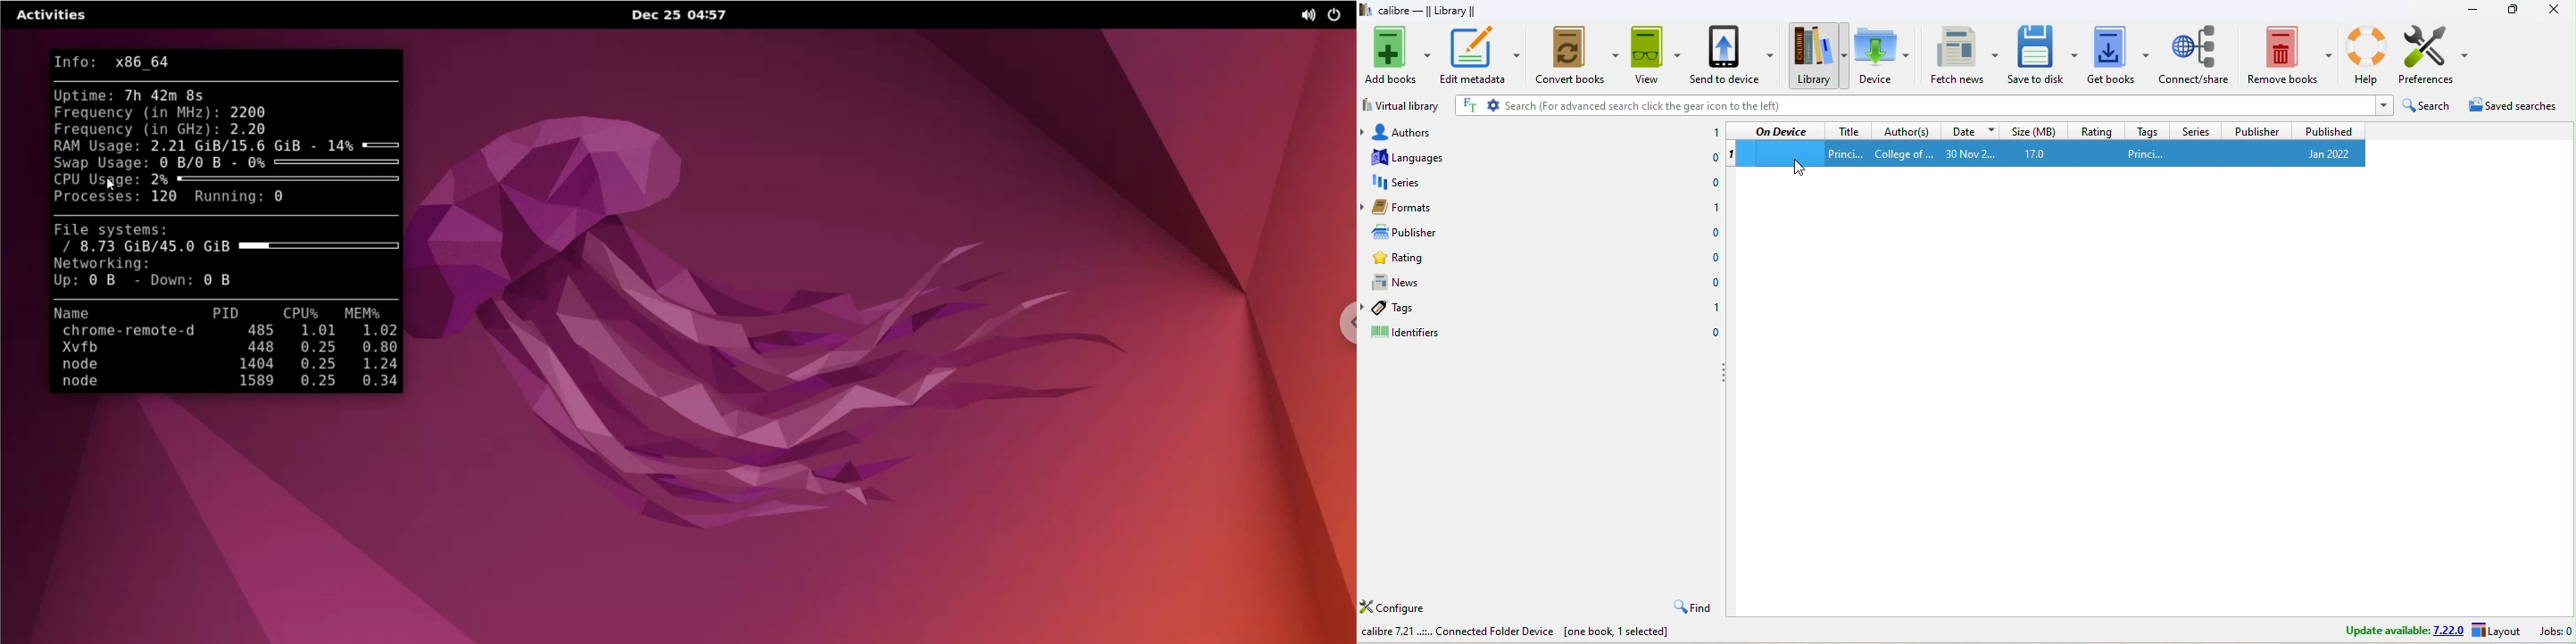 Image resolution: width=2576 pixels, height=644 pixels. What do you see at coordinates (2436, 55) in the screenshot?
I see `preference` at bounding box center [2436, 55].